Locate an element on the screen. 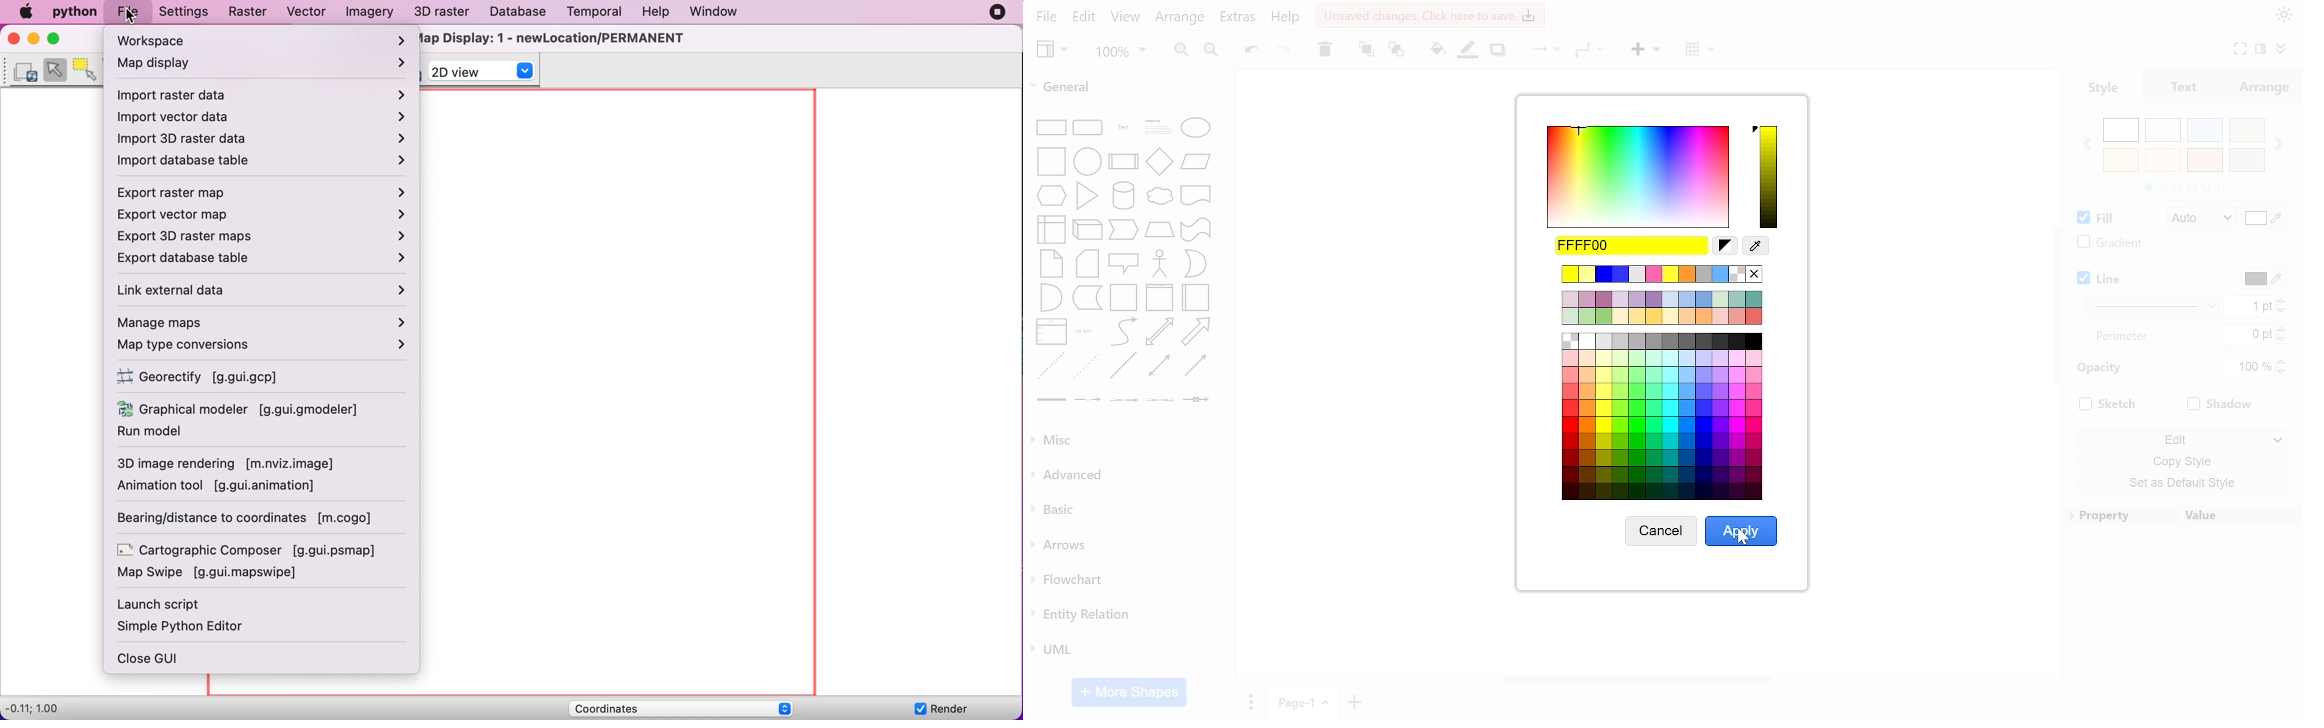 This screenshot has height=728, width=2324. reset is located at coordinates (1725, 246).